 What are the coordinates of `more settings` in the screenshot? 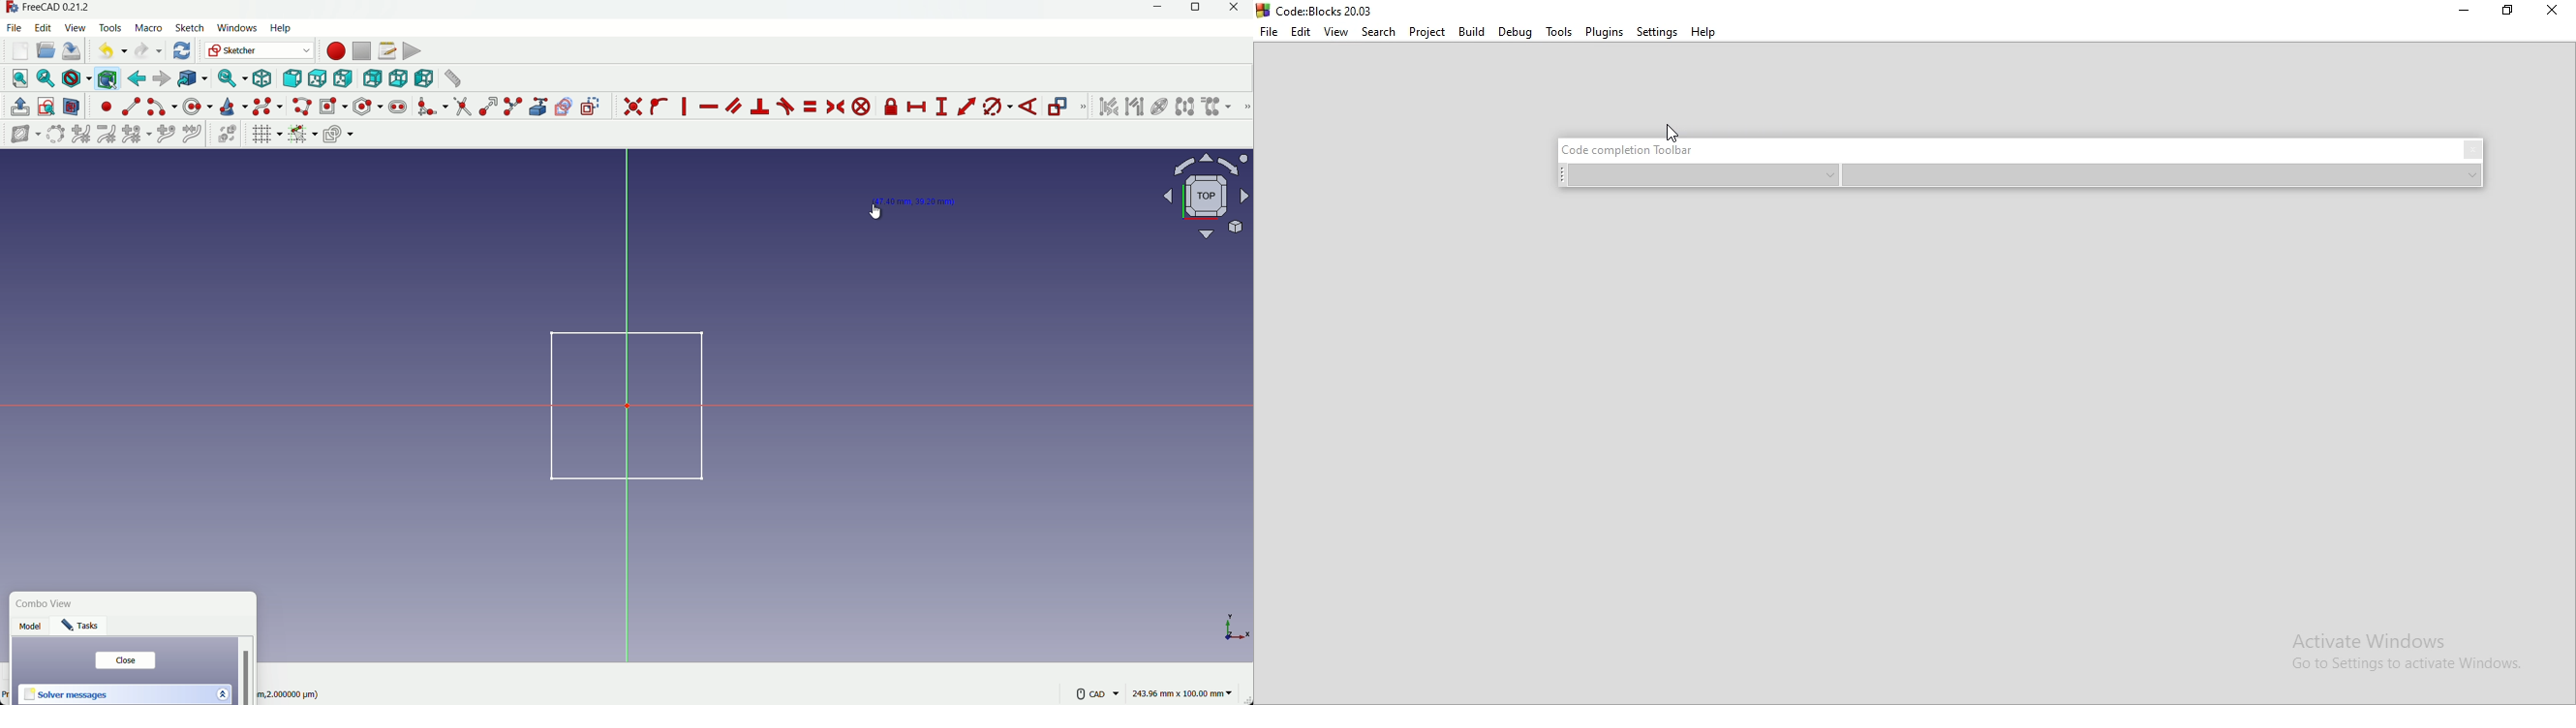 It's located at (1098, 694).